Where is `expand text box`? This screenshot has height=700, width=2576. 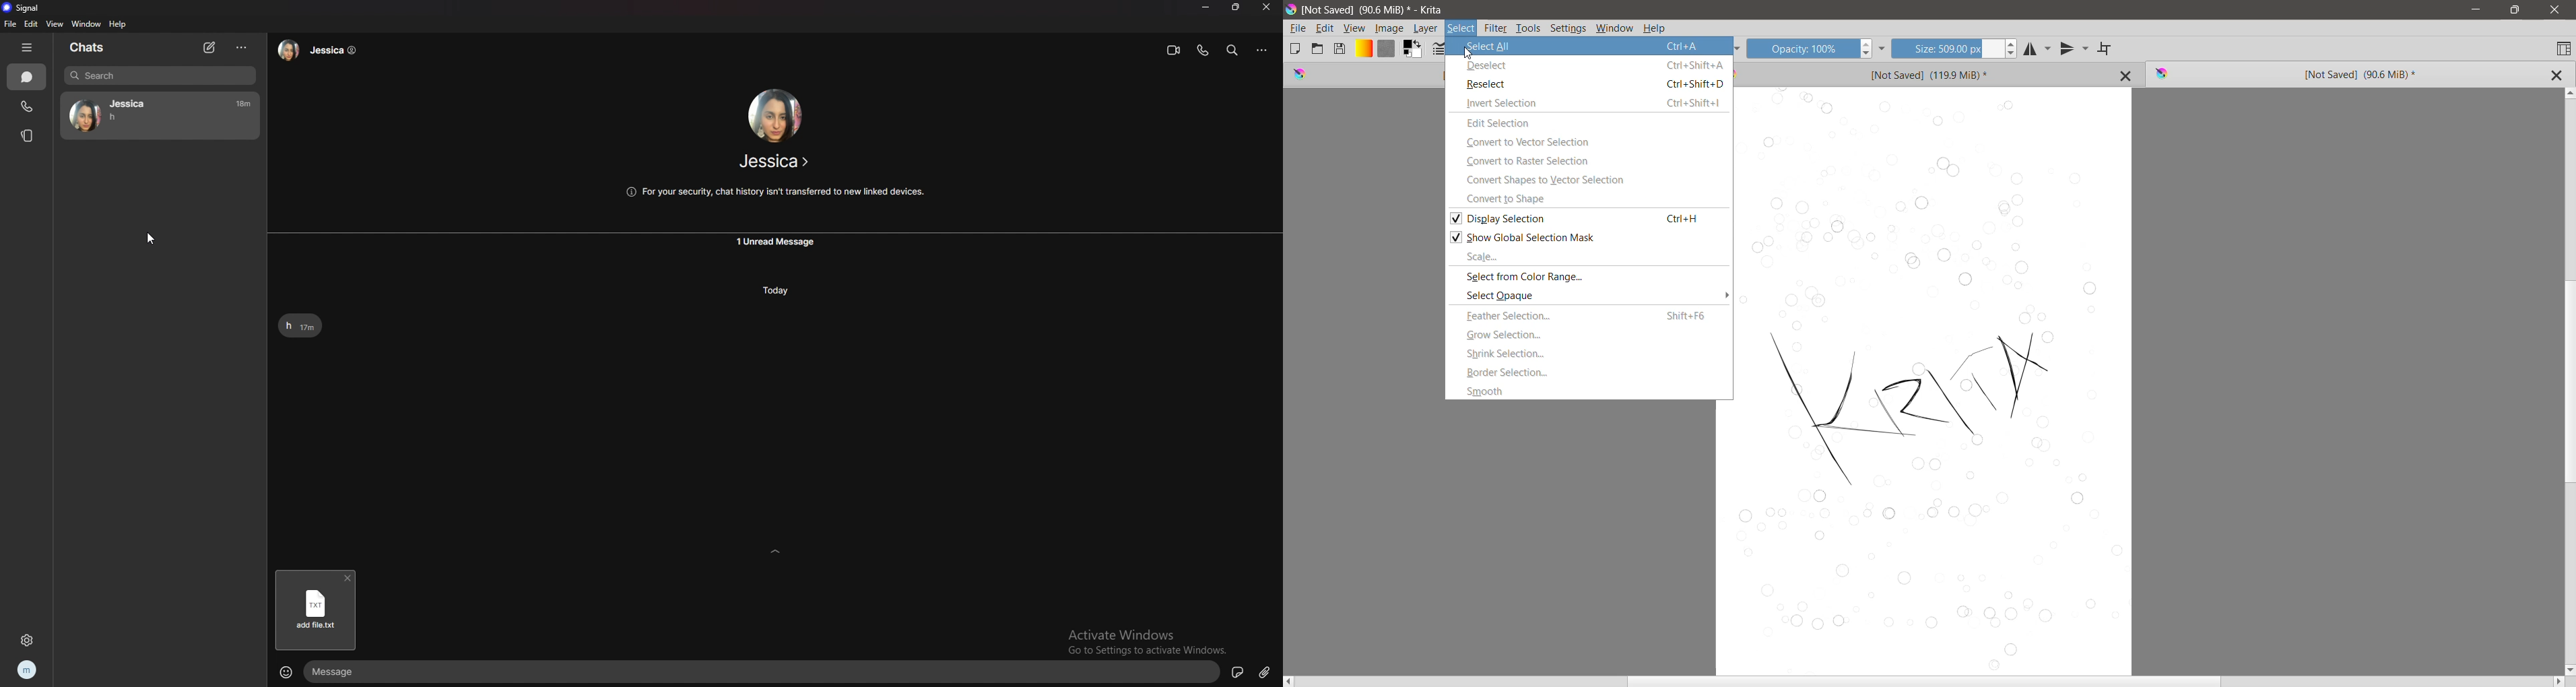 expand text box is located at coordinates (776, 552).